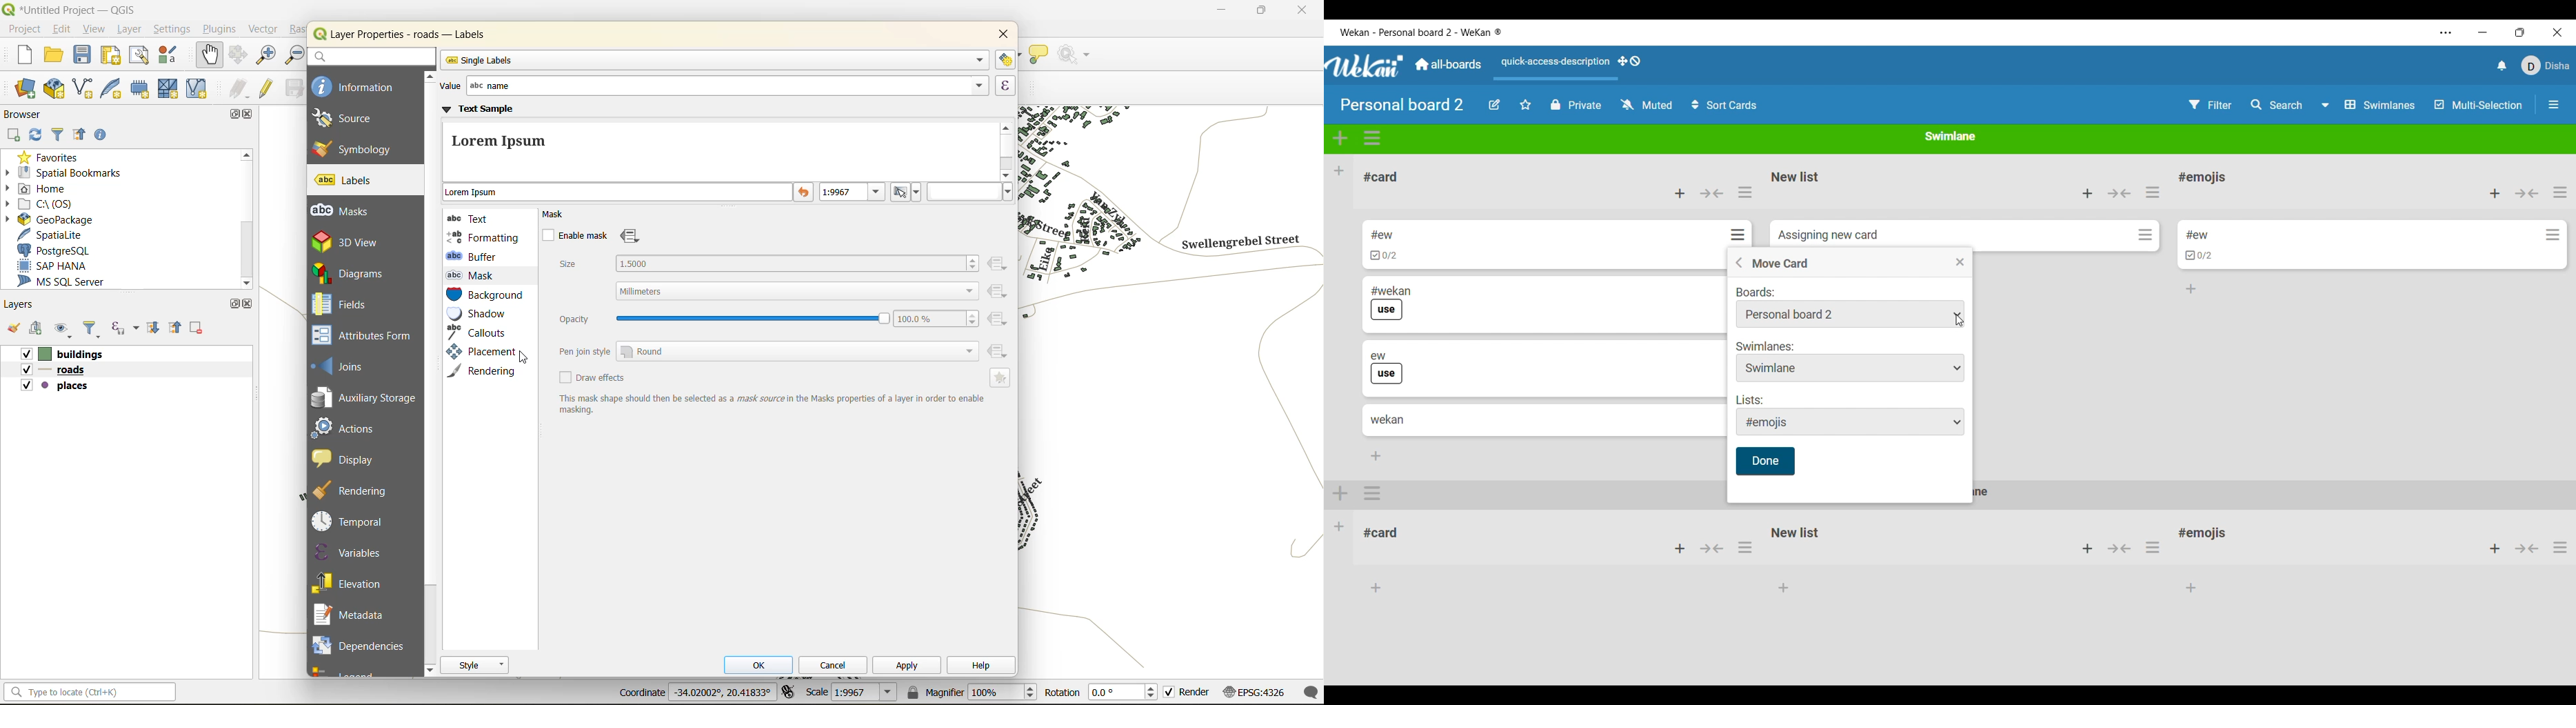 This screenshot has height=728, width=2576. What do you see at coordinates (1374, 494) in the screenshot?
I see `options` at bounding box center [1374, 494].